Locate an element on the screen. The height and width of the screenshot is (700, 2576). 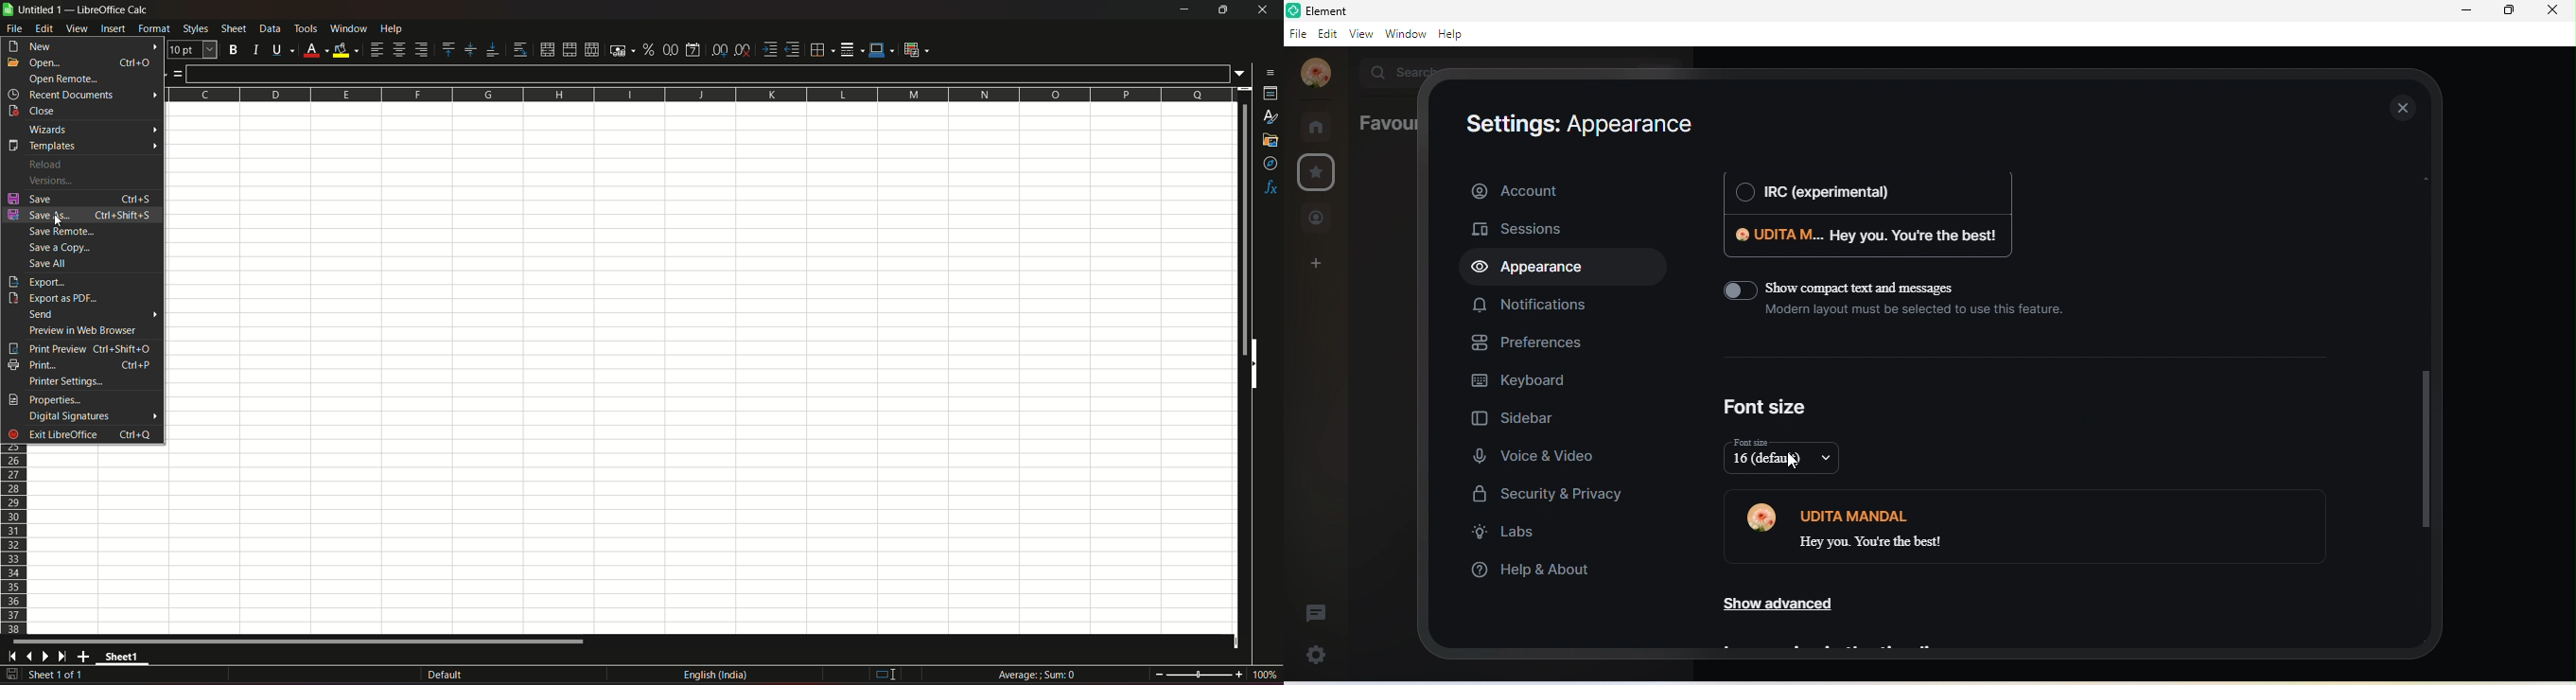
expand formula is located at coordinates (1241, 74).